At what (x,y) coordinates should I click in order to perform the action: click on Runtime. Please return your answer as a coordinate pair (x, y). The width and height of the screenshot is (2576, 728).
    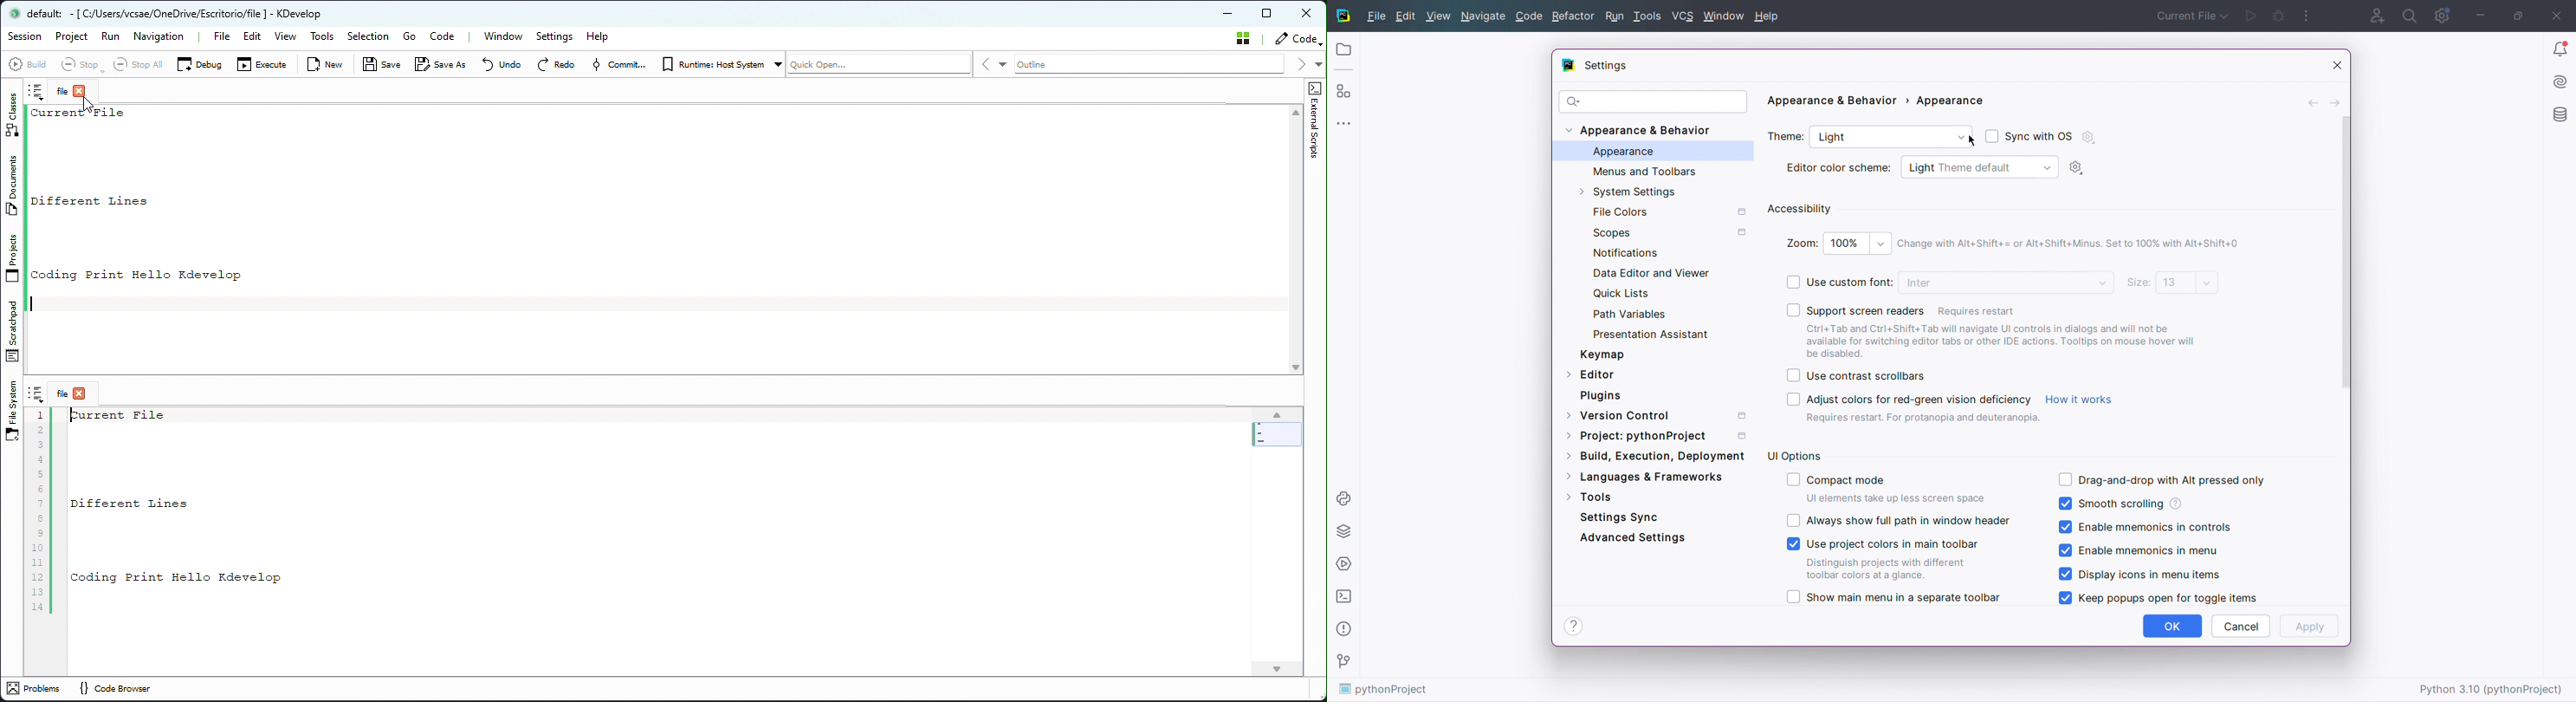
    Looking at the image, I should click on (721, 65).